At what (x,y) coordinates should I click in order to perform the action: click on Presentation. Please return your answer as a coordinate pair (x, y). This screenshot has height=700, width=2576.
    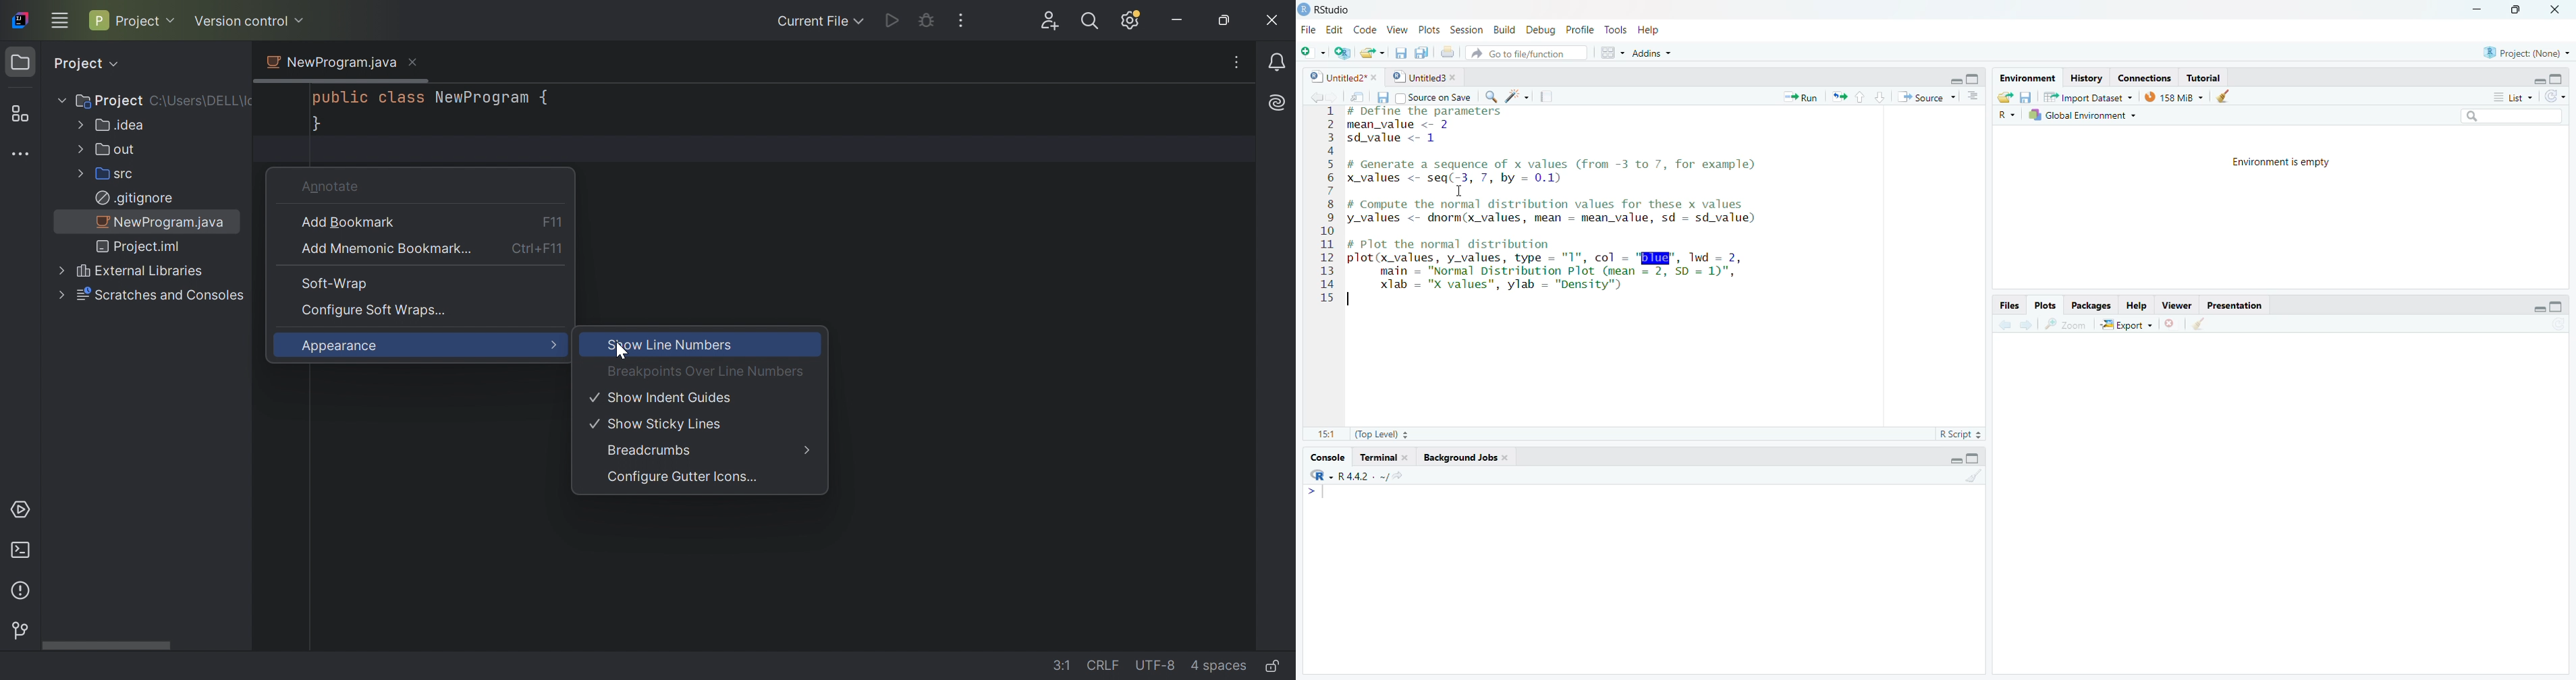
    Looking at the image, I should click on (2241, 305).